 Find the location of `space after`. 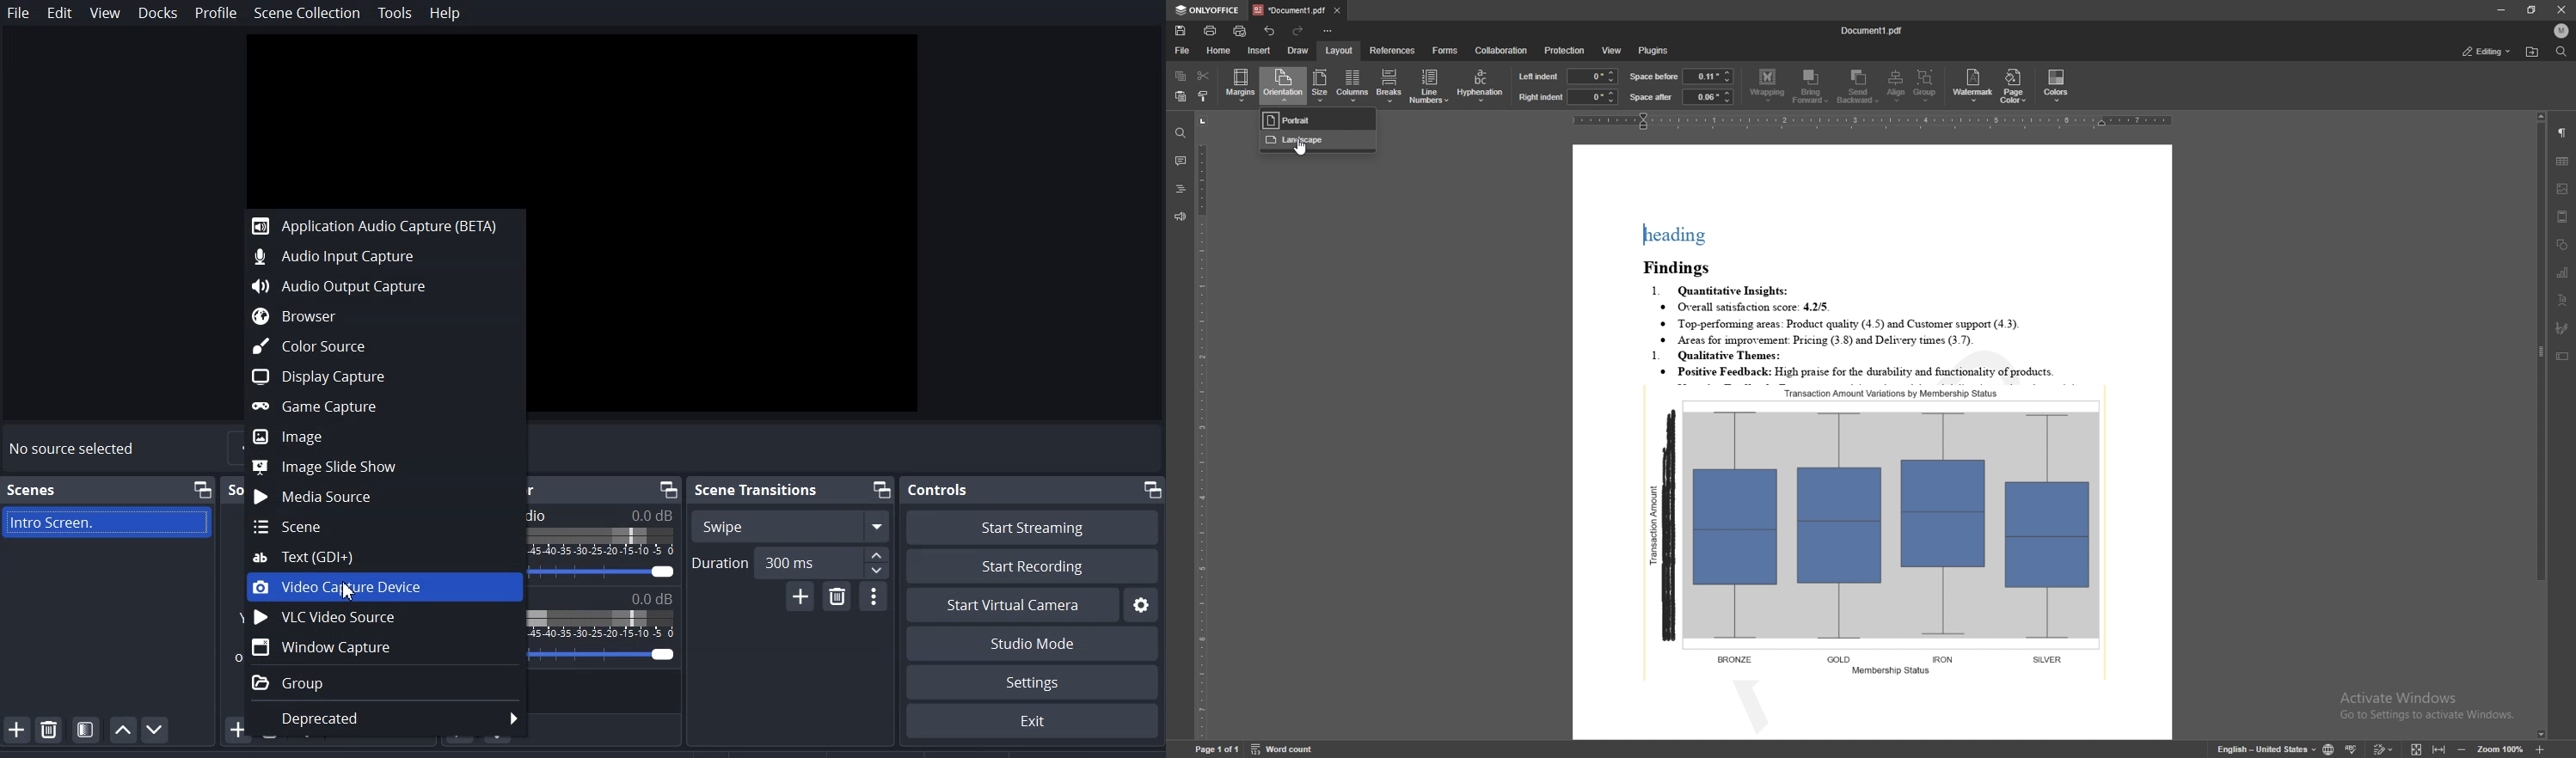

space after is located at coordinates (1652, 97).